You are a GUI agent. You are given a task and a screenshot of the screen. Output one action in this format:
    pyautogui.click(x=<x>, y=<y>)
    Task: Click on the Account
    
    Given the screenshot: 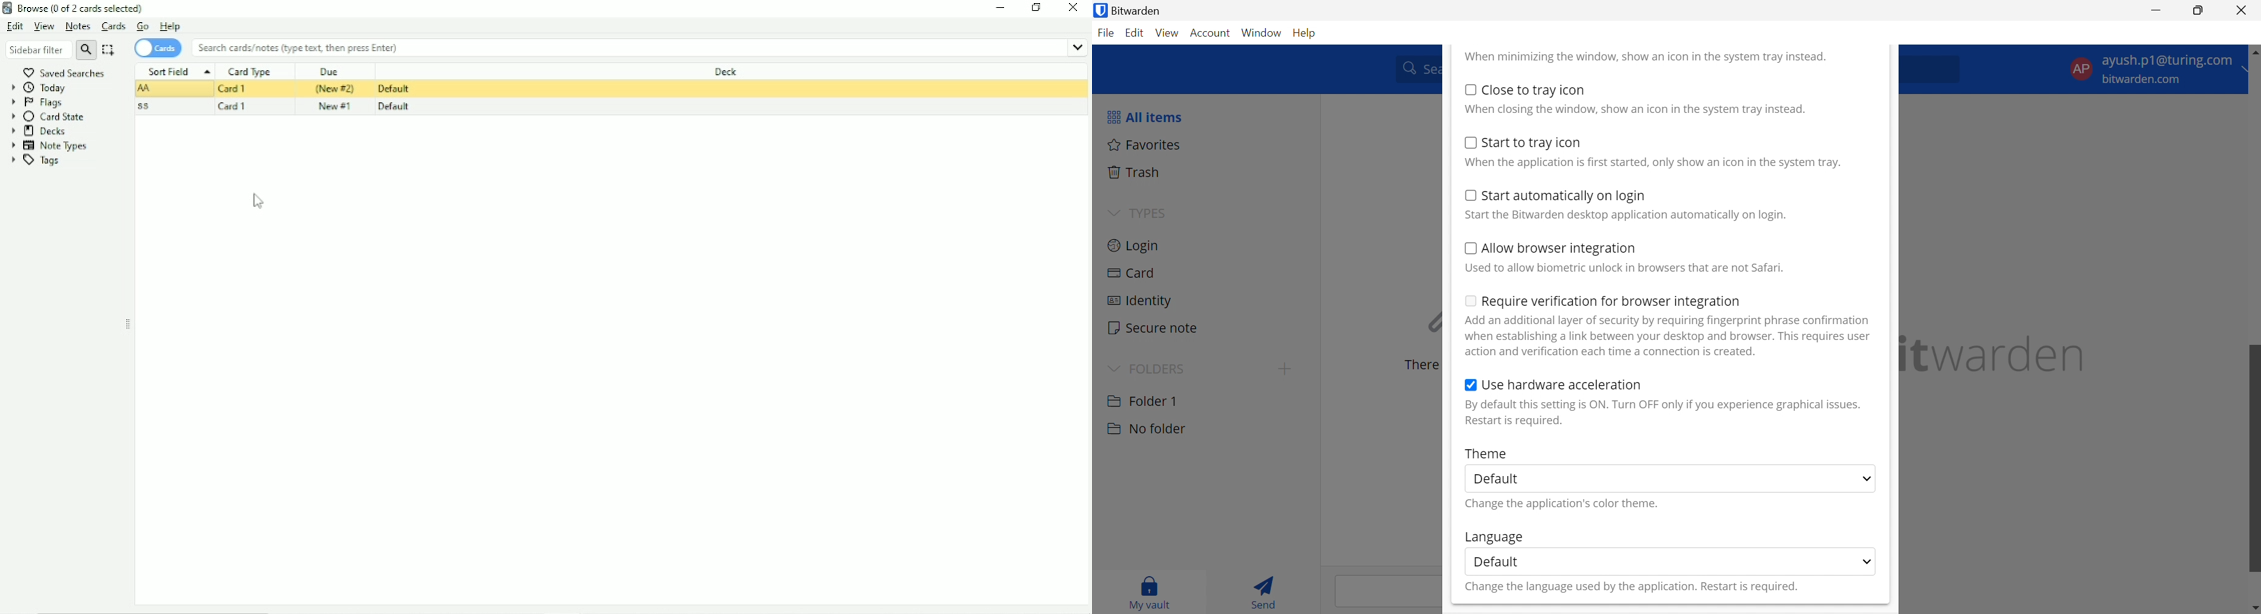 What is the action you would take?
    pyautogui.click(x=1212, y=34)
    